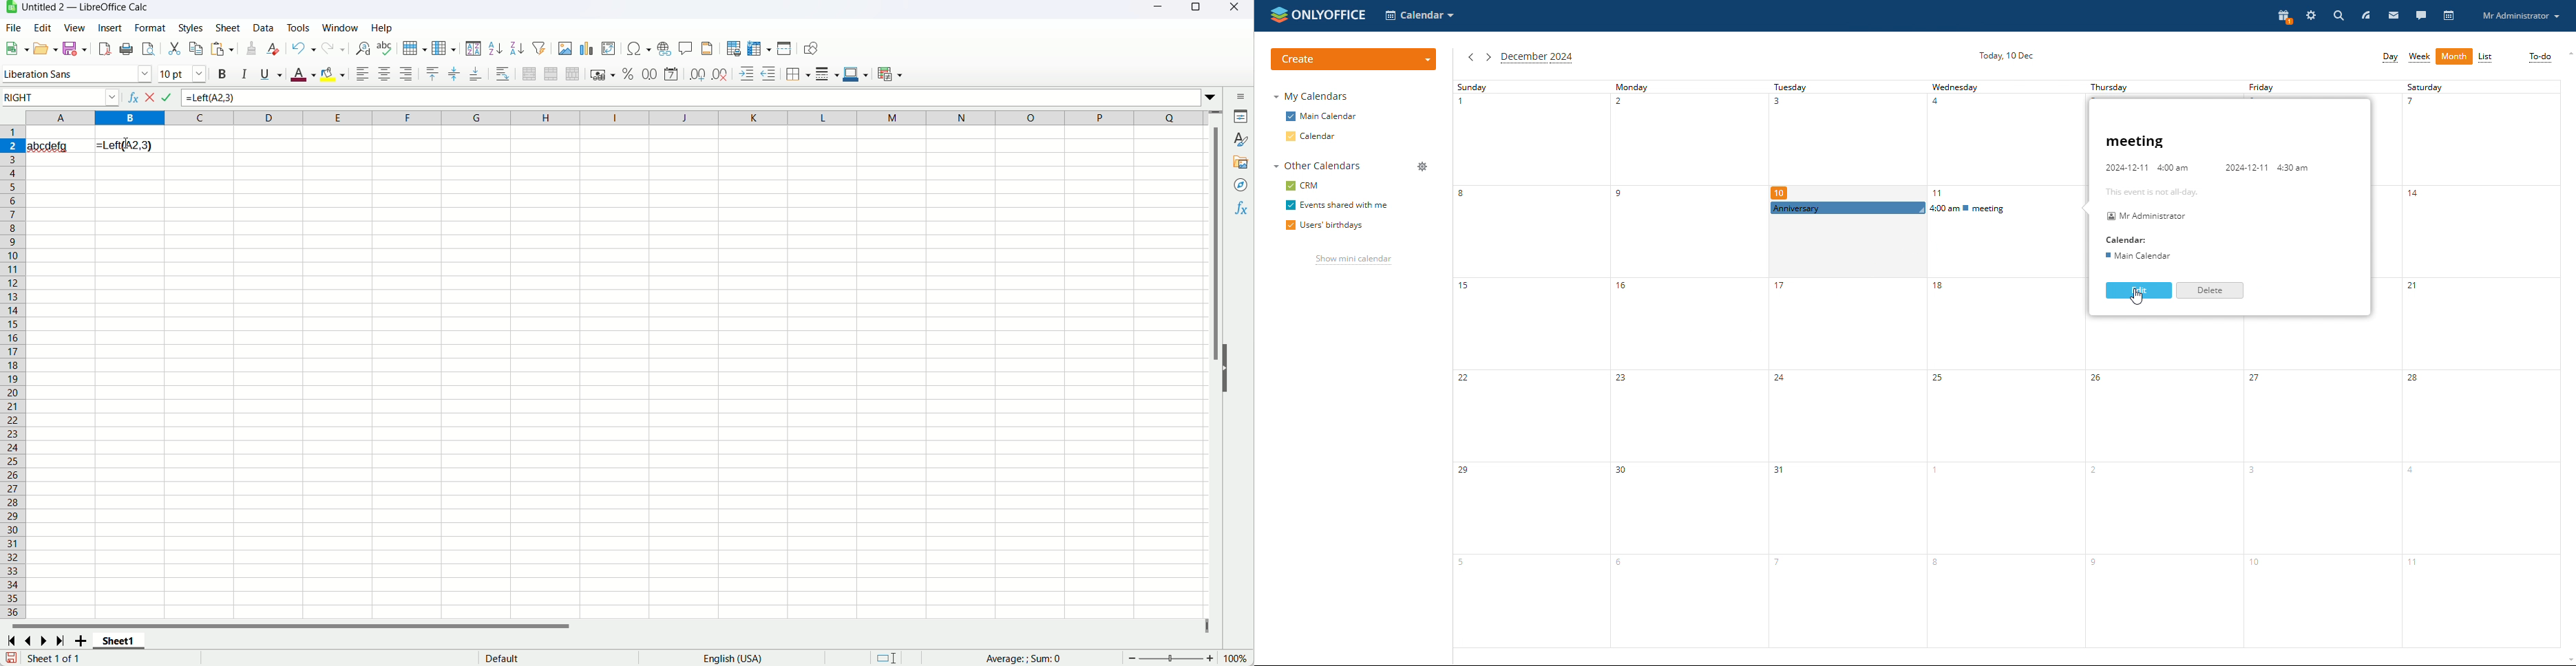 The width and height of the screenshot is (2576, 672). I want to click on border style, so click(828, 74).